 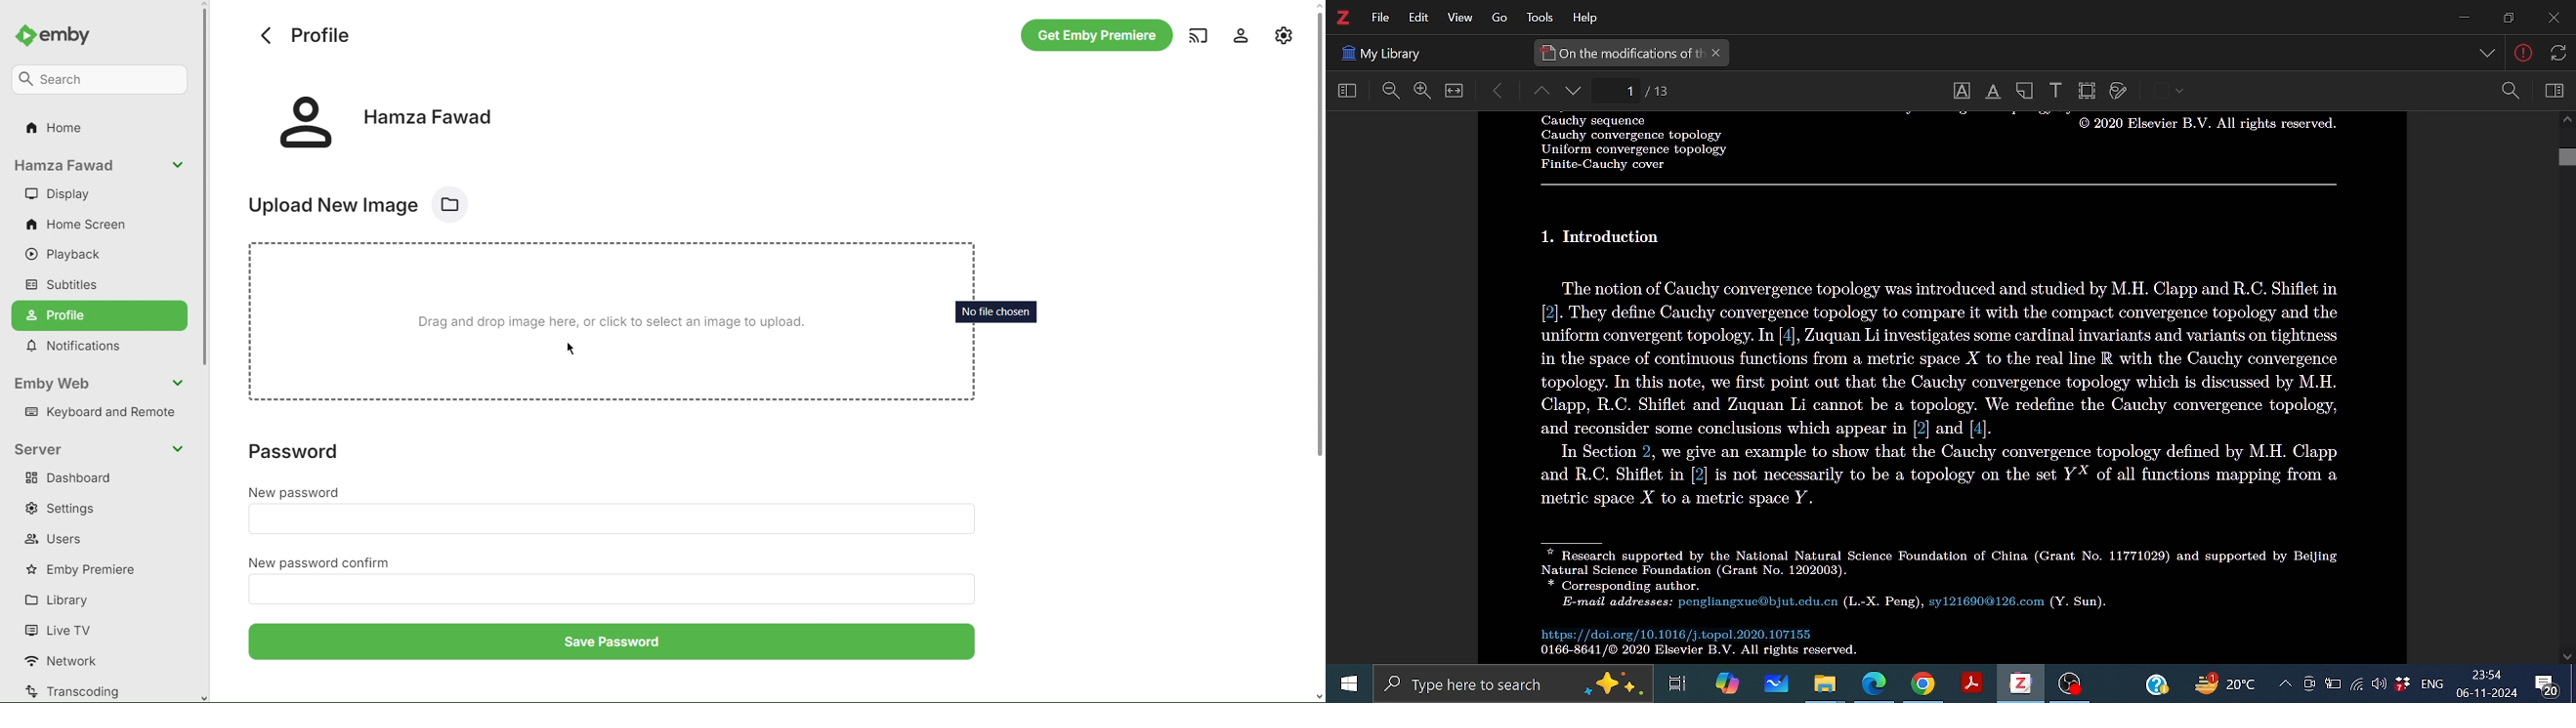 What do you see at coordinates (1381, 51) in the screenshot?
I see `` at bounding box center [1381, 51].